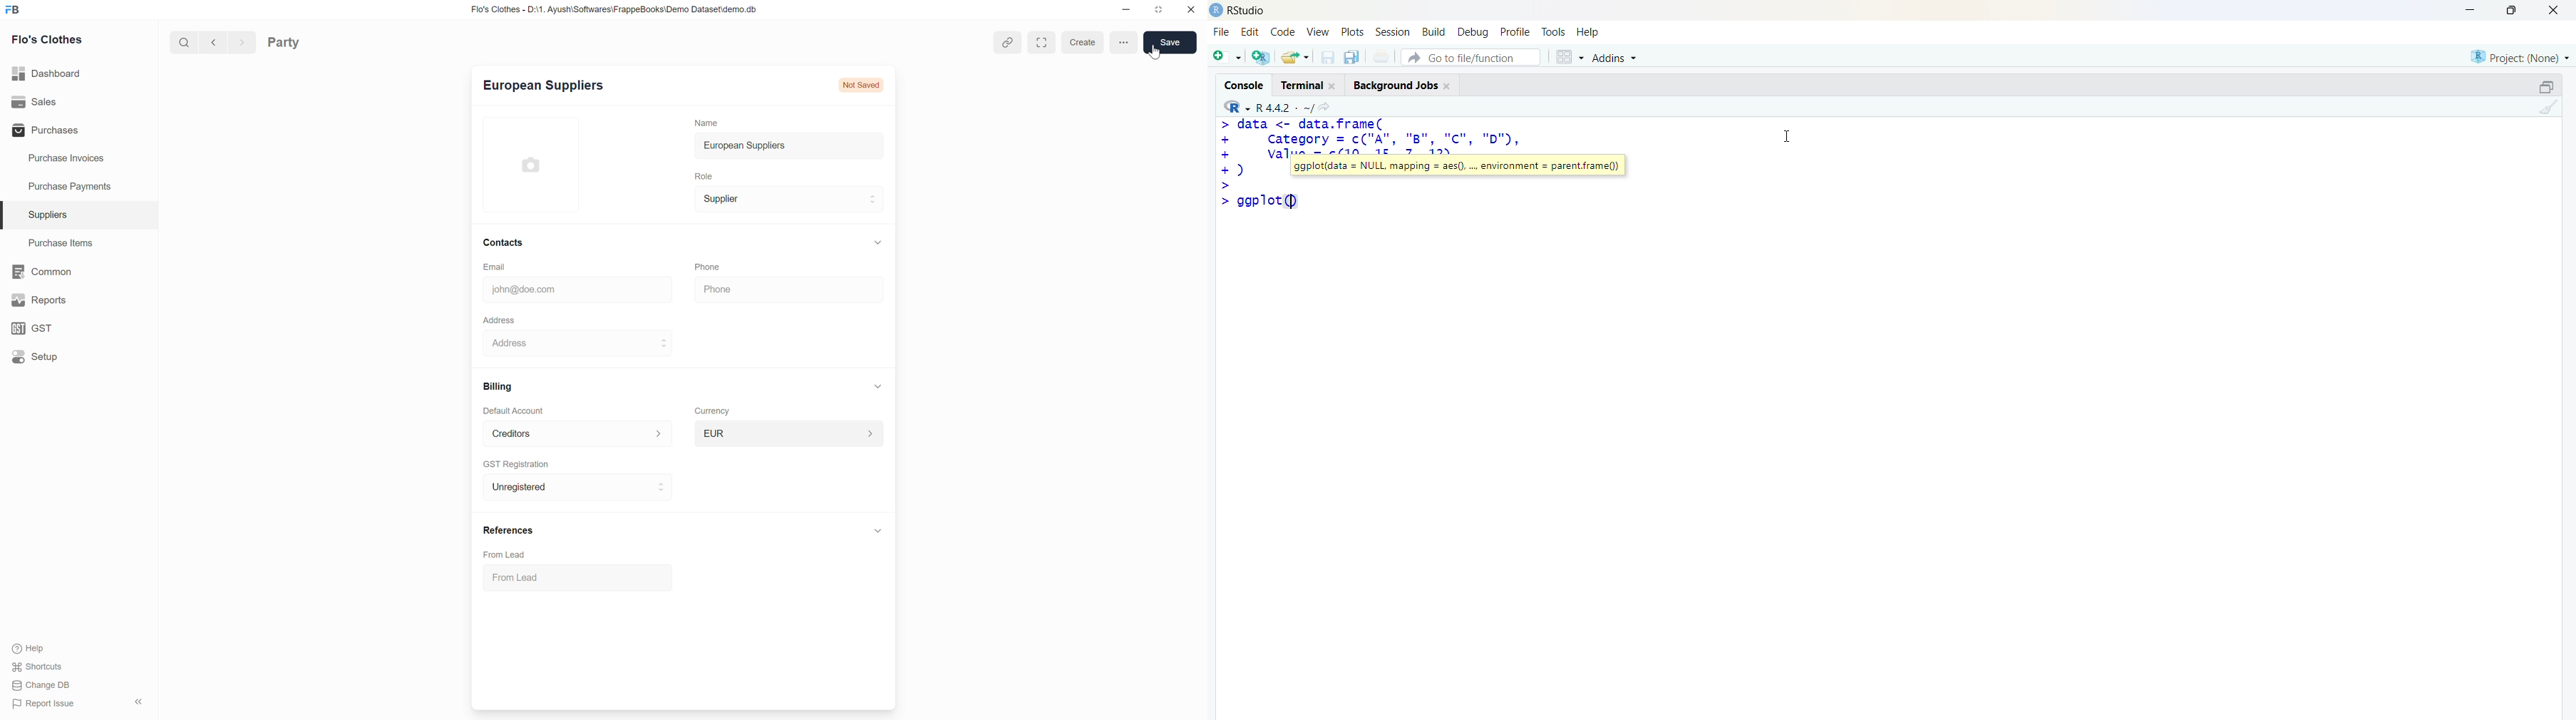  I want to click on Purchase payments, so click(60, 186).